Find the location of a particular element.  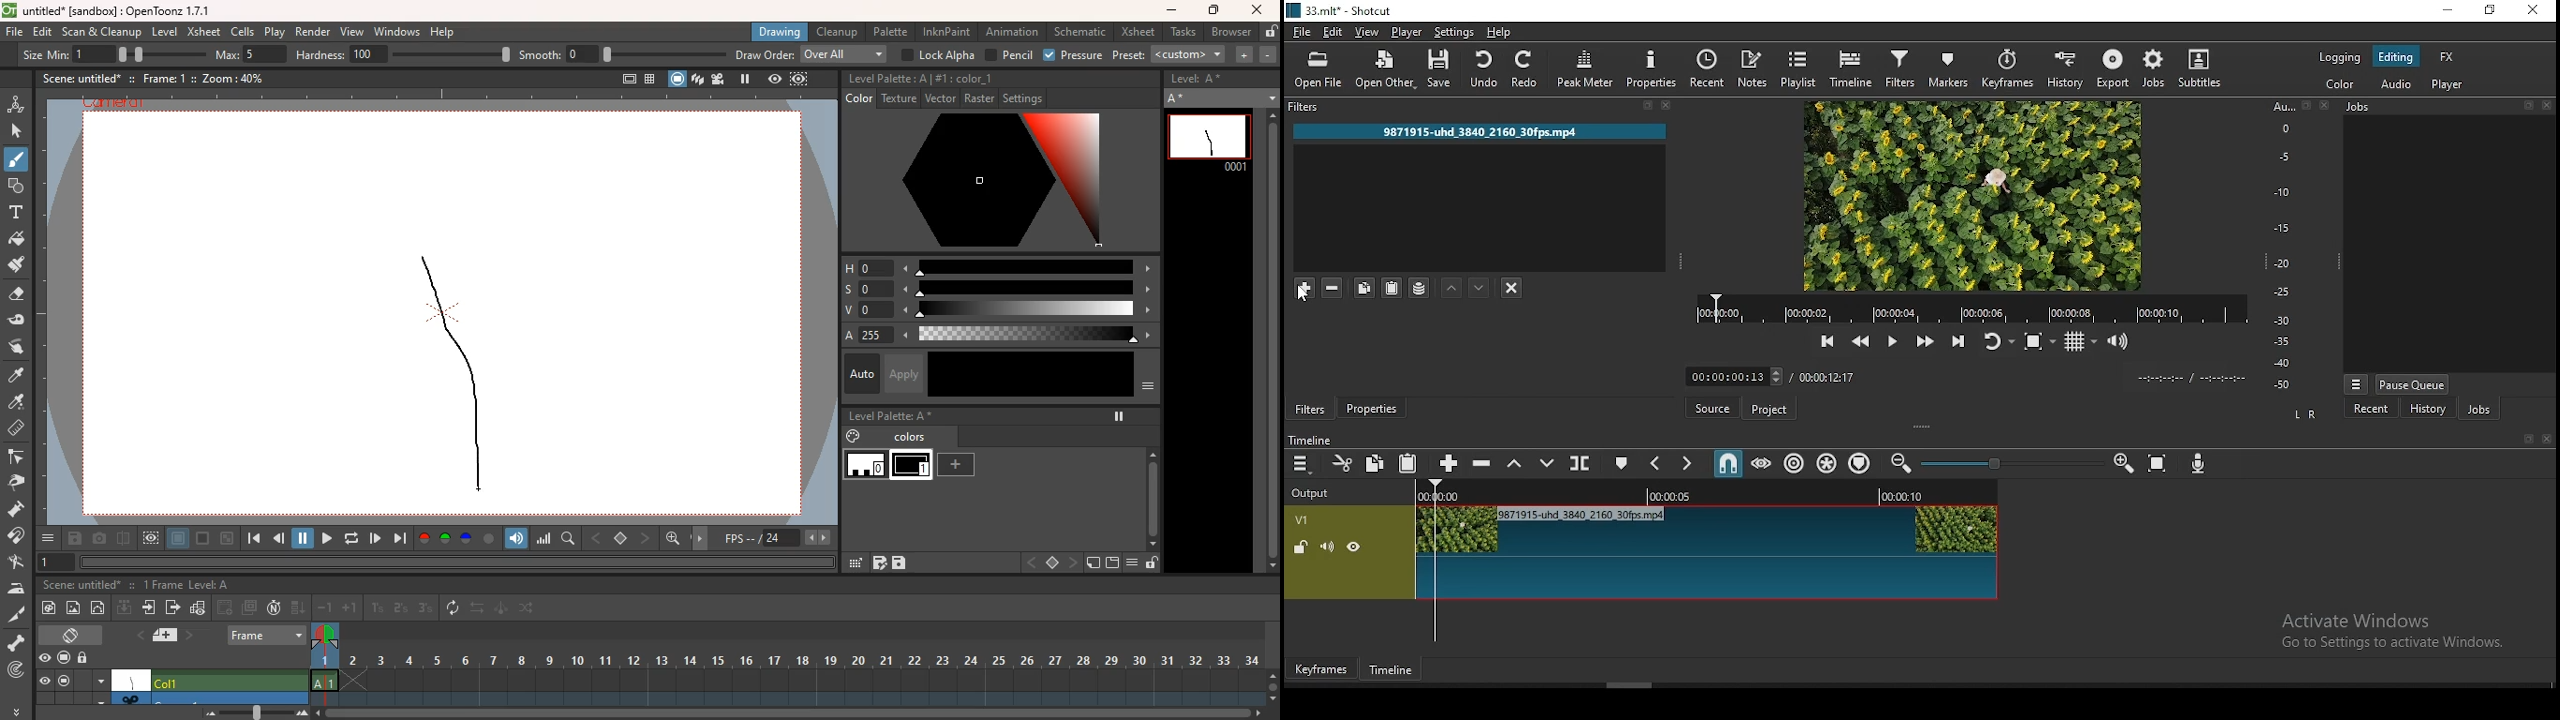

down is located at coordinates (298, 608).